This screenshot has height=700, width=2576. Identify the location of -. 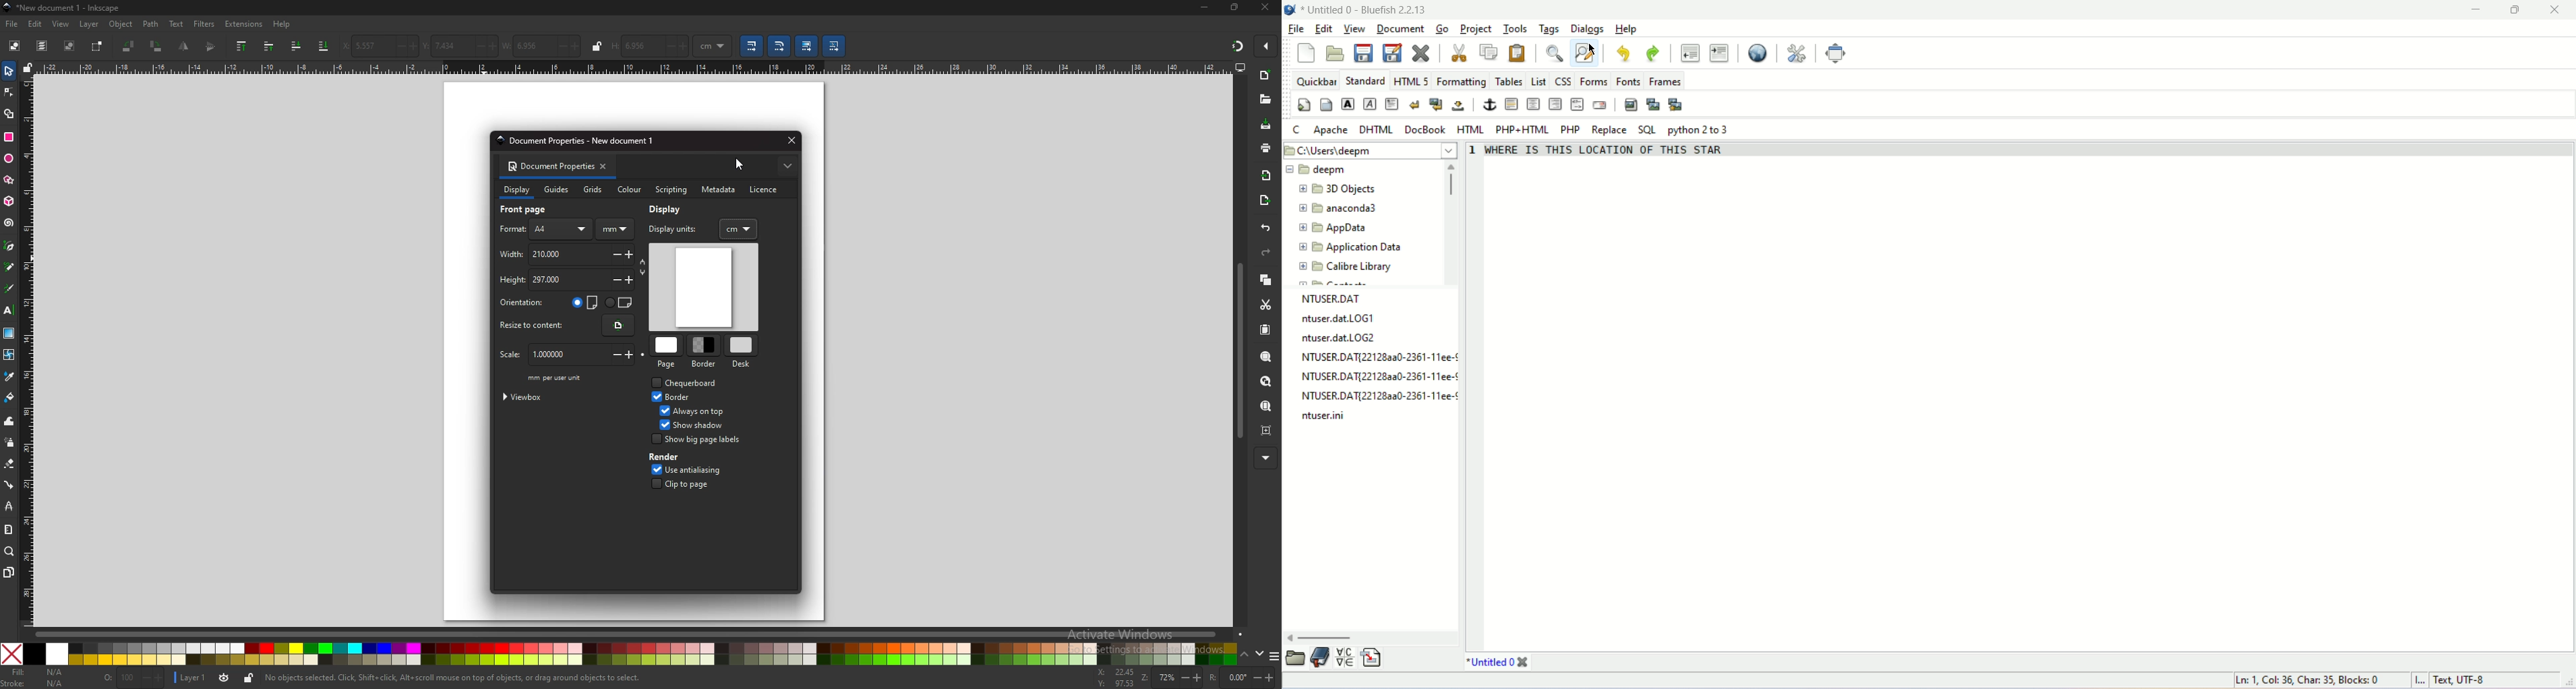
(669, 47).